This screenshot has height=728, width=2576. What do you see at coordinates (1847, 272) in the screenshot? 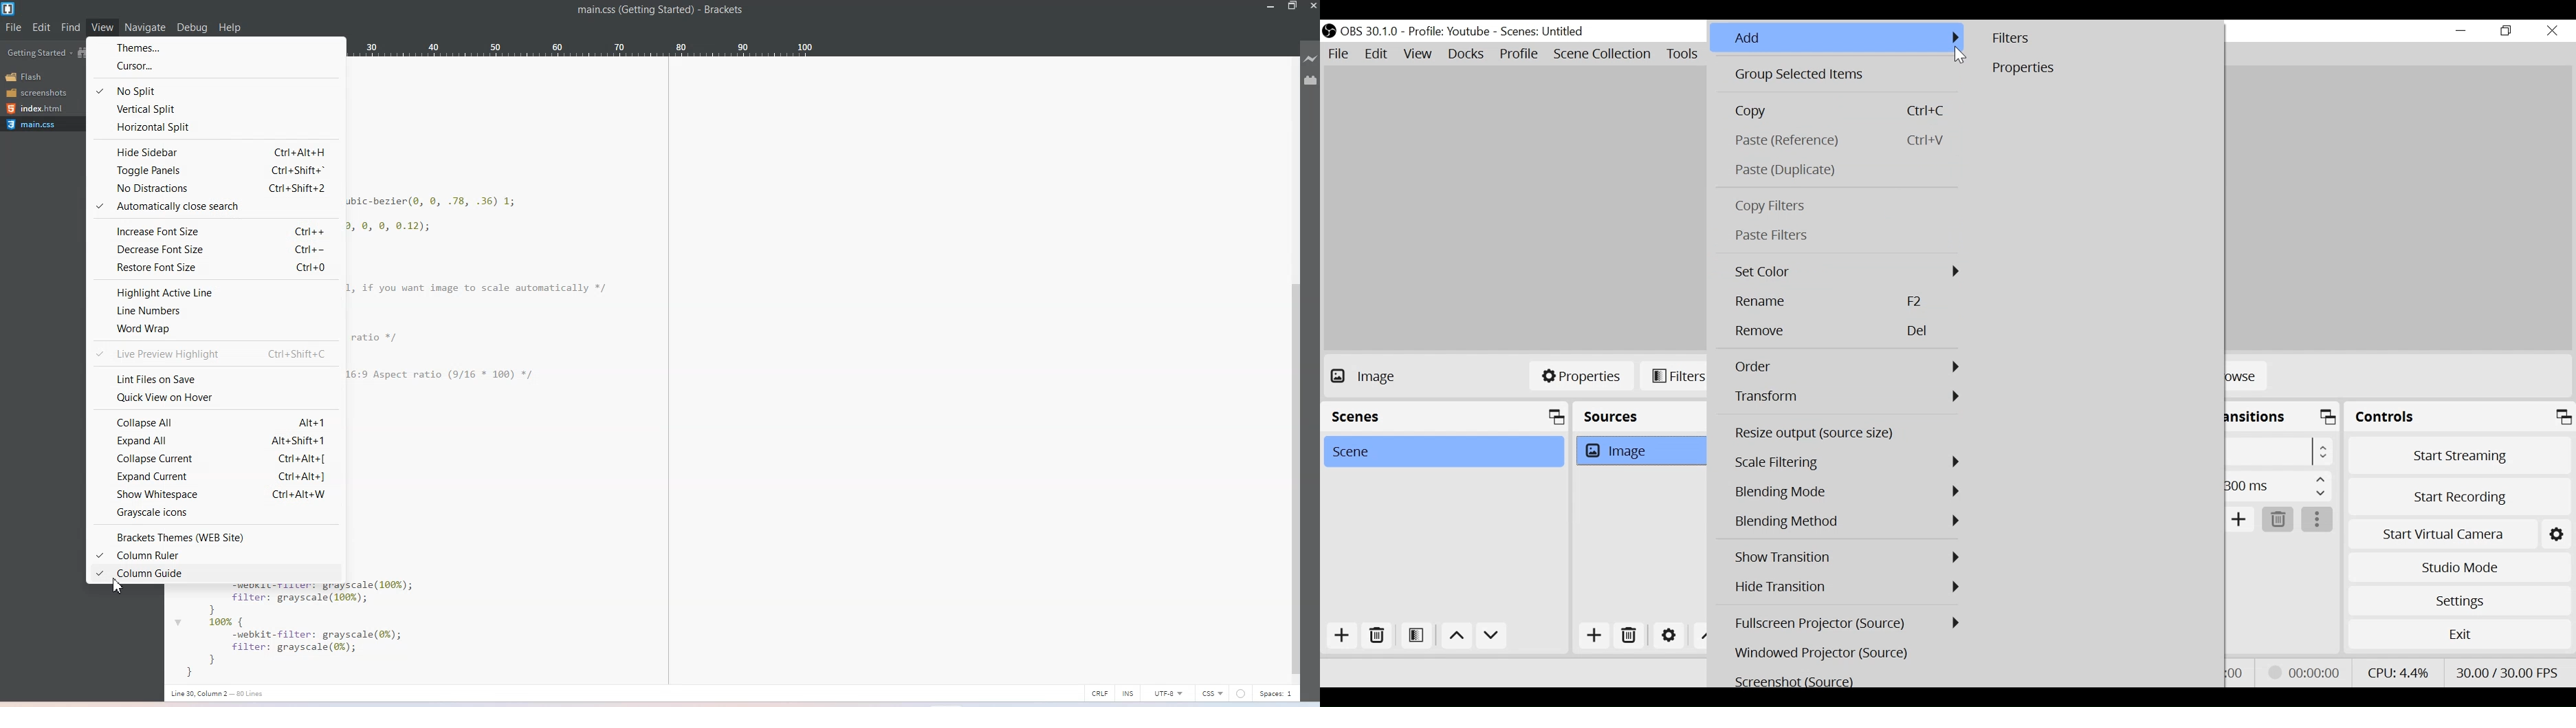
I see `Set Color` at bounding box center [1847, 272].